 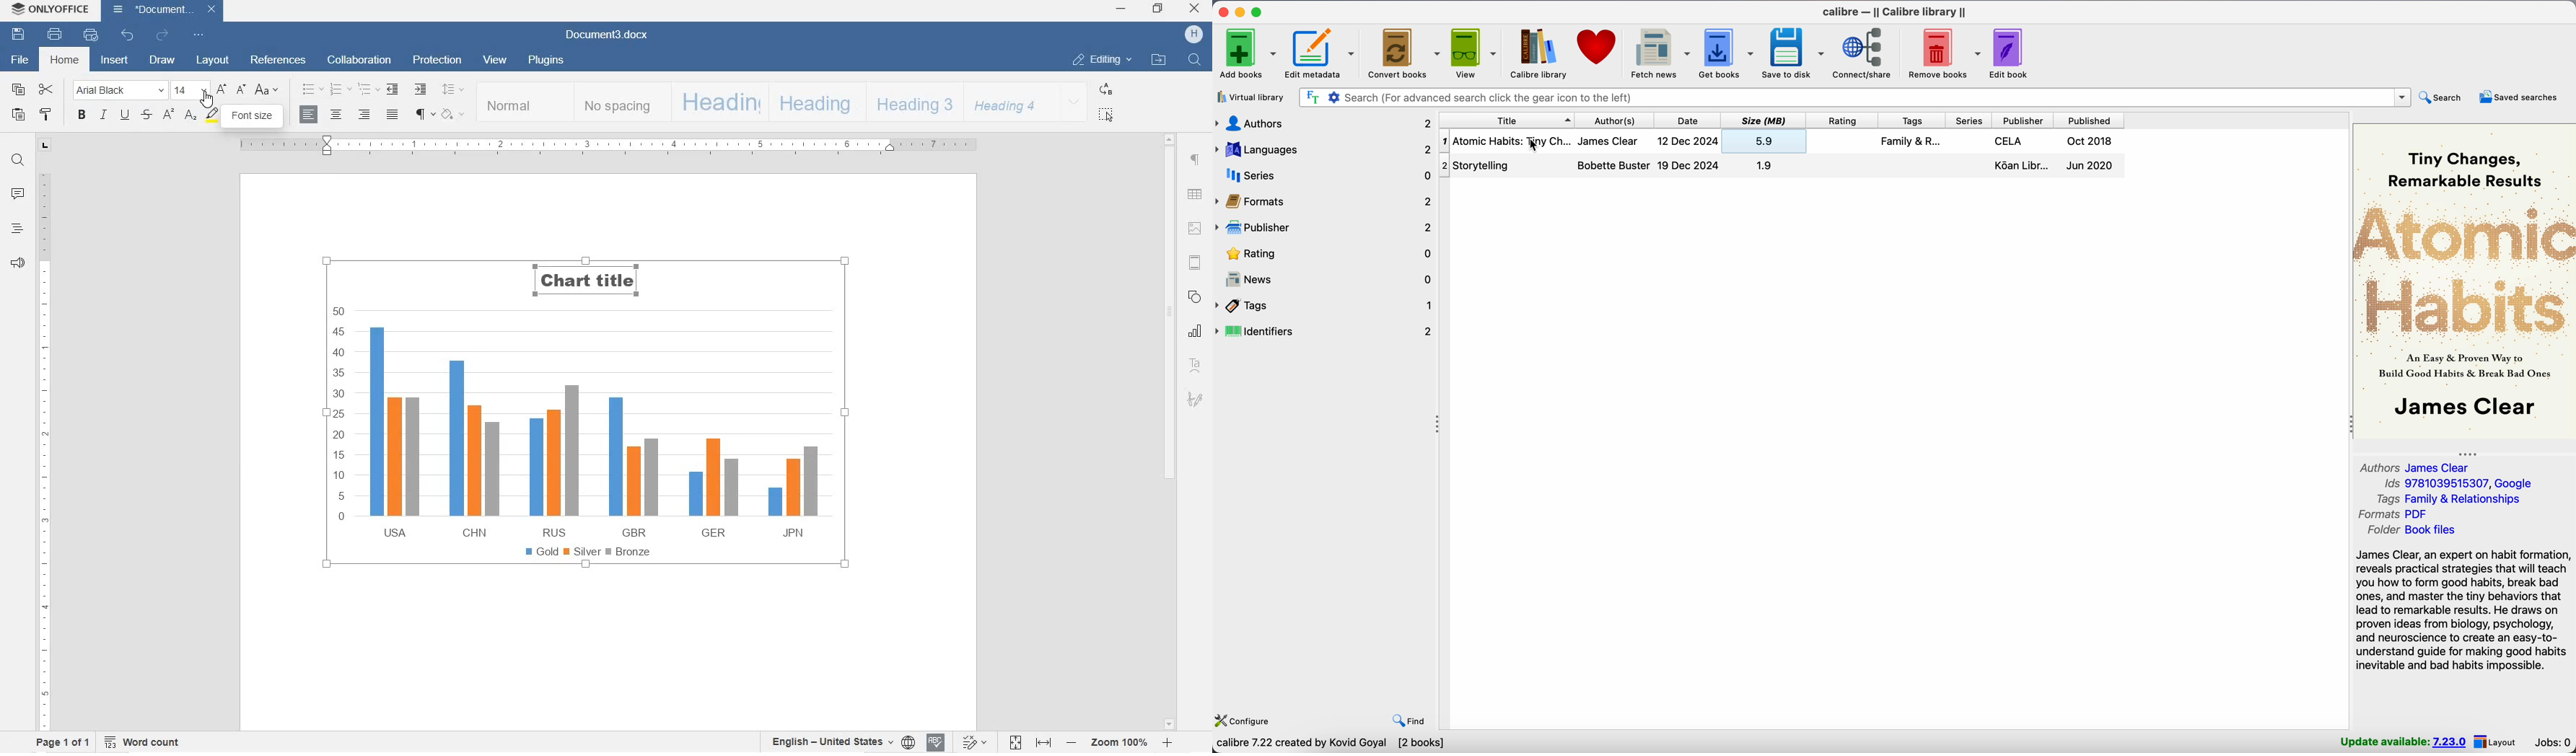 What do you see at coordinates (213, 60) in the screenshot?
I see `LAYOUT` at bounding box center [213, 60].